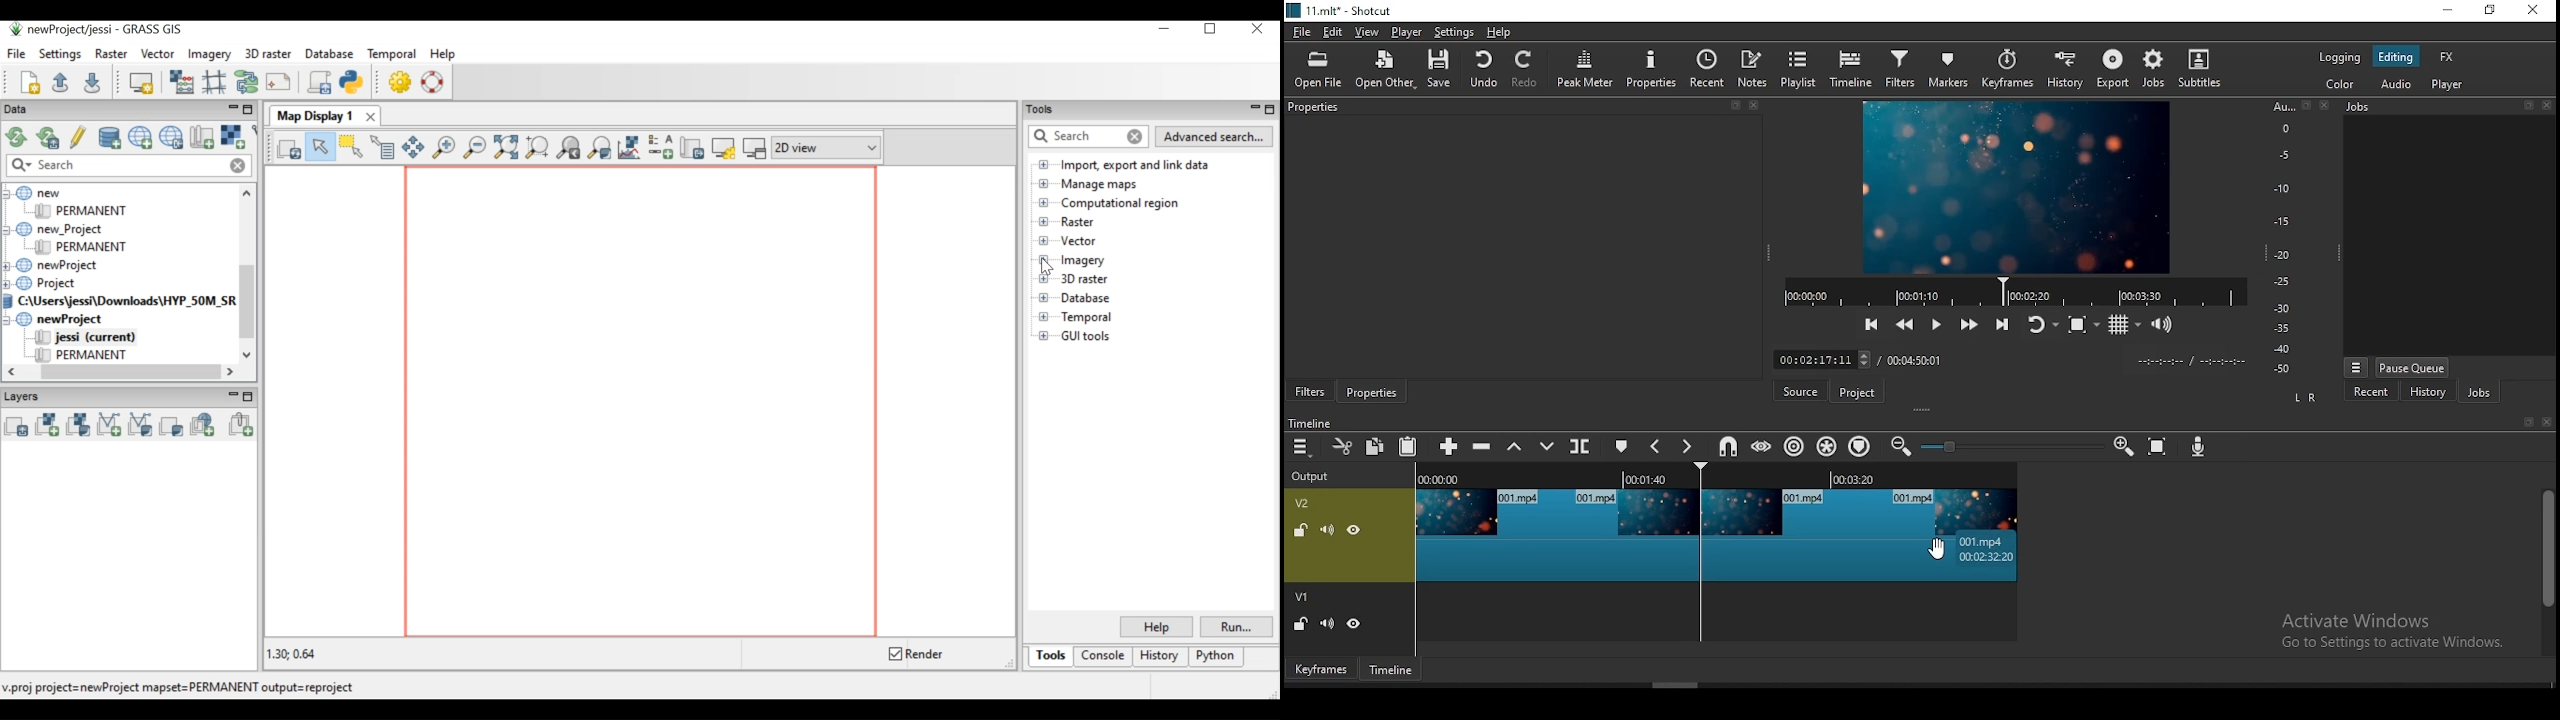 The image size is (2576, 728). I want to click on fx, so click(2450, 58).